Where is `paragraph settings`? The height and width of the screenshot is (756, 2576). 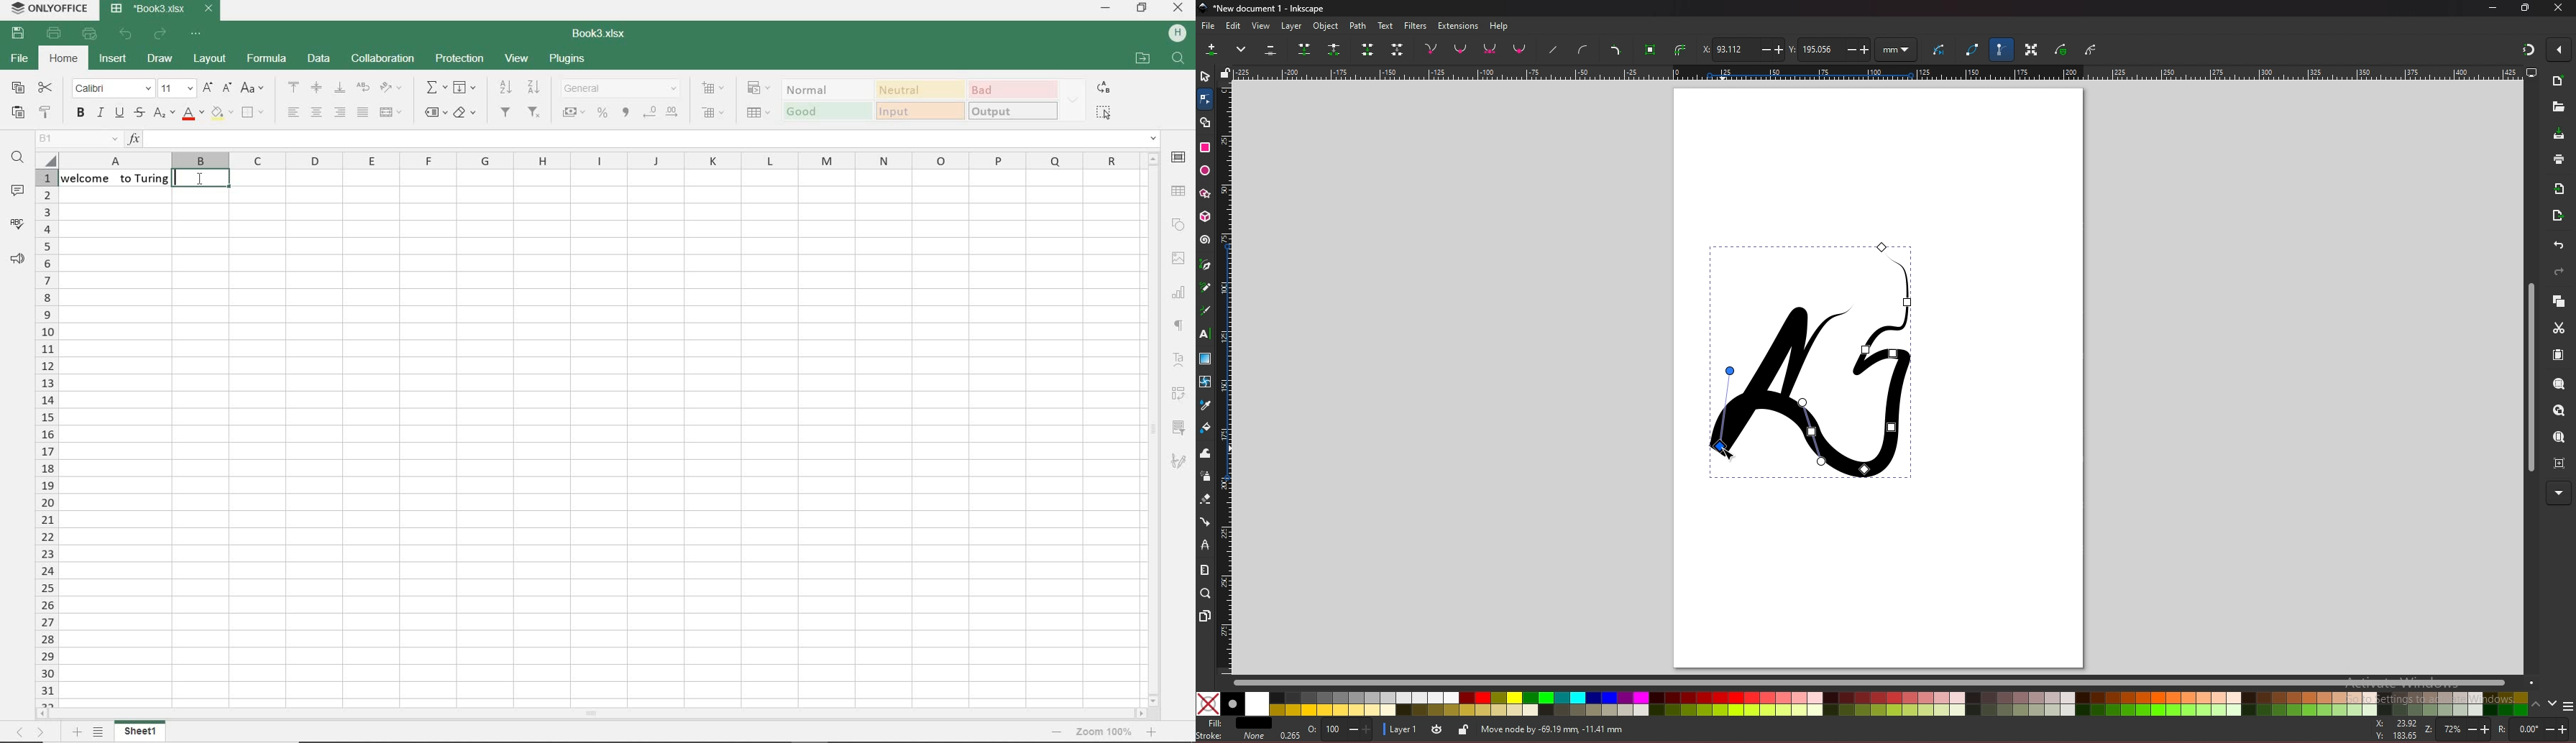 paragraph settings is located at coordinates (1181, 325).